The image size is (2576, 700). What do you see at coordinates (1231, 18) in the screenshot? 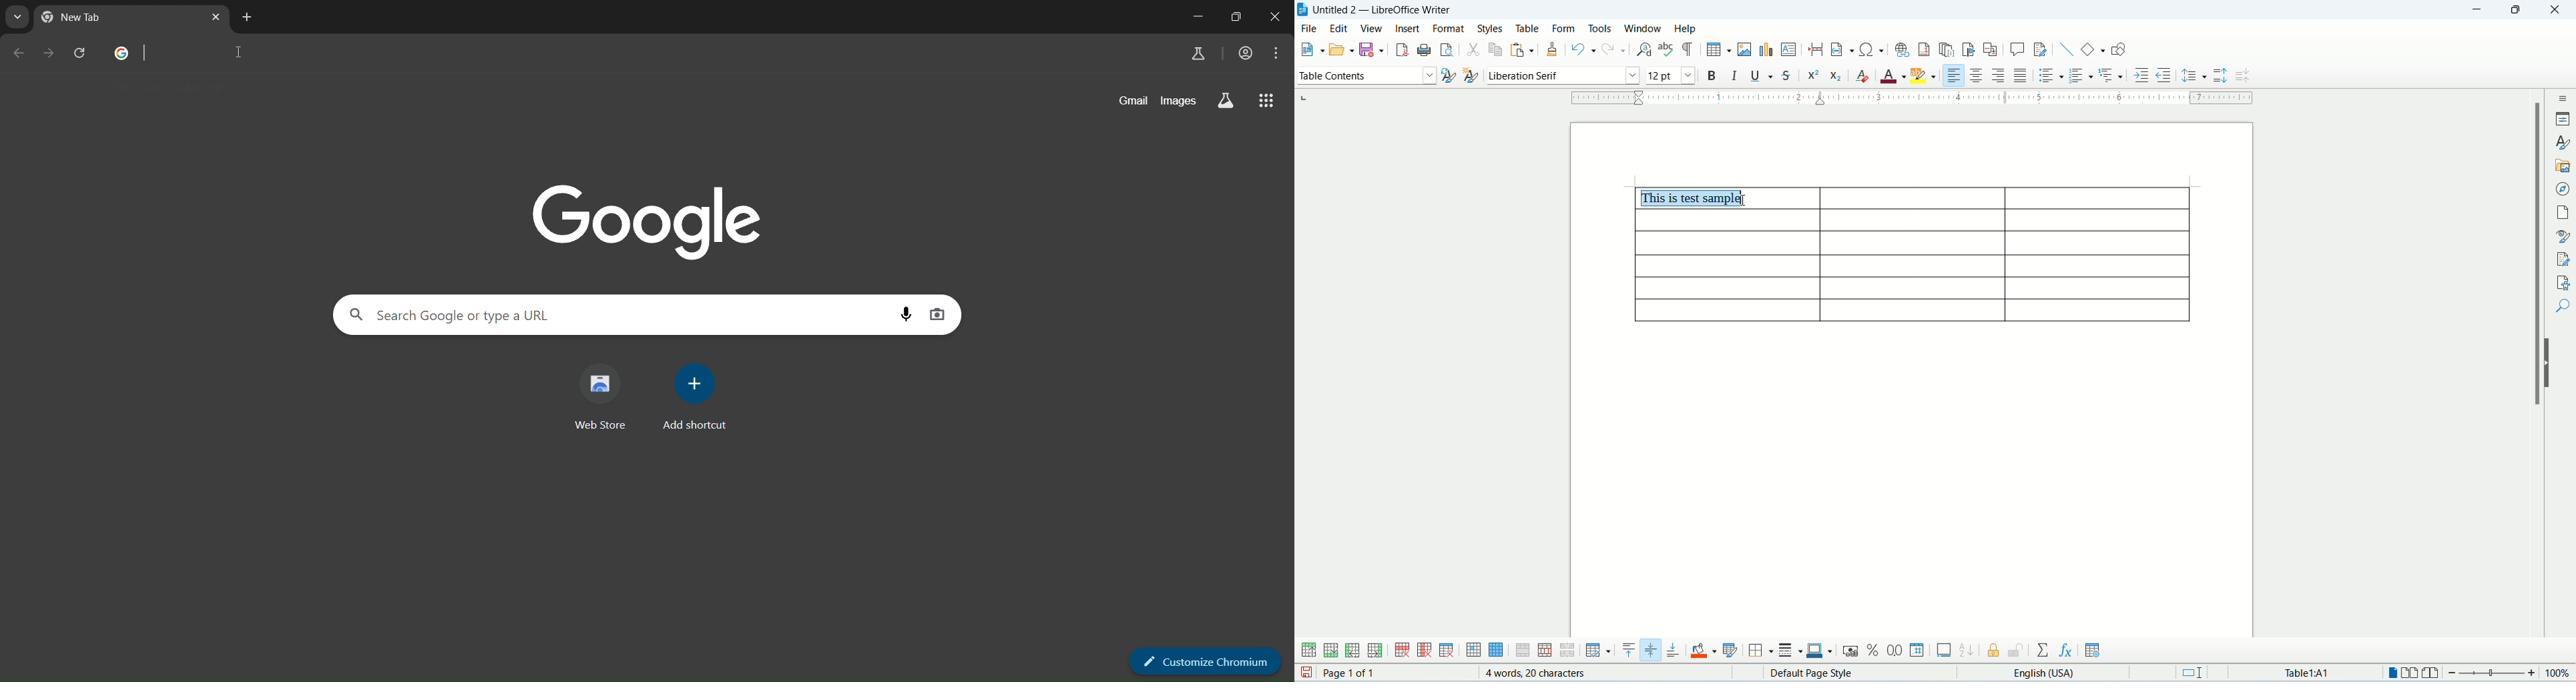
I see `maximize` at bounding box center [1231, 18].